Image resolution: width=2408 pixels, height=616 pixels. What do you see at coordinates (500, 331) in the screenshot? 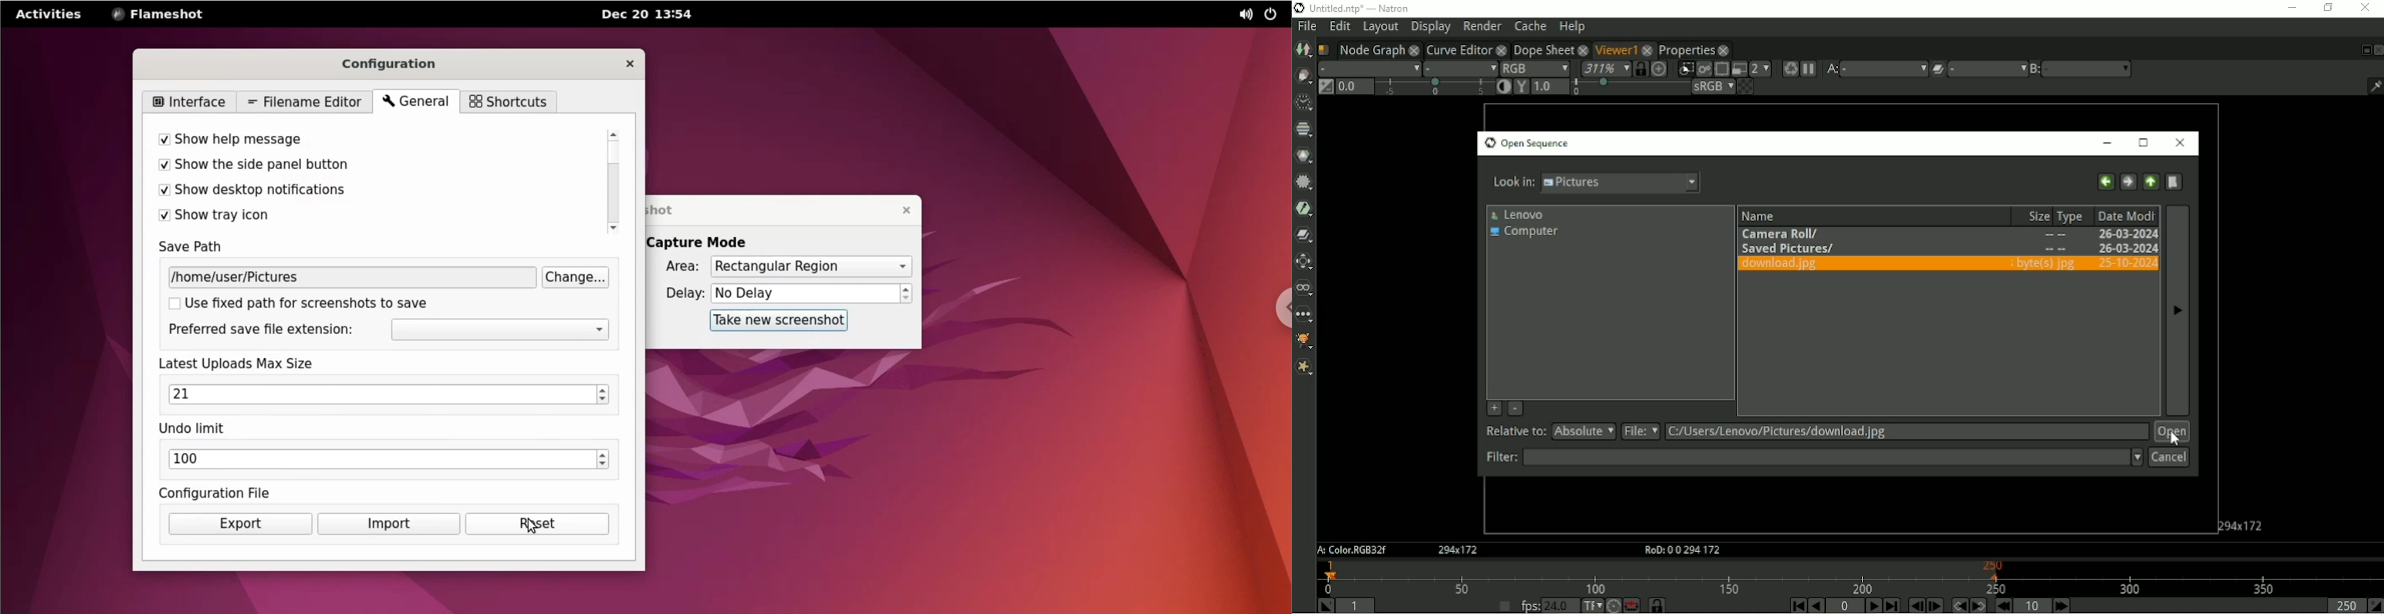
I see `extensions options` at bounding box center [500, 331].